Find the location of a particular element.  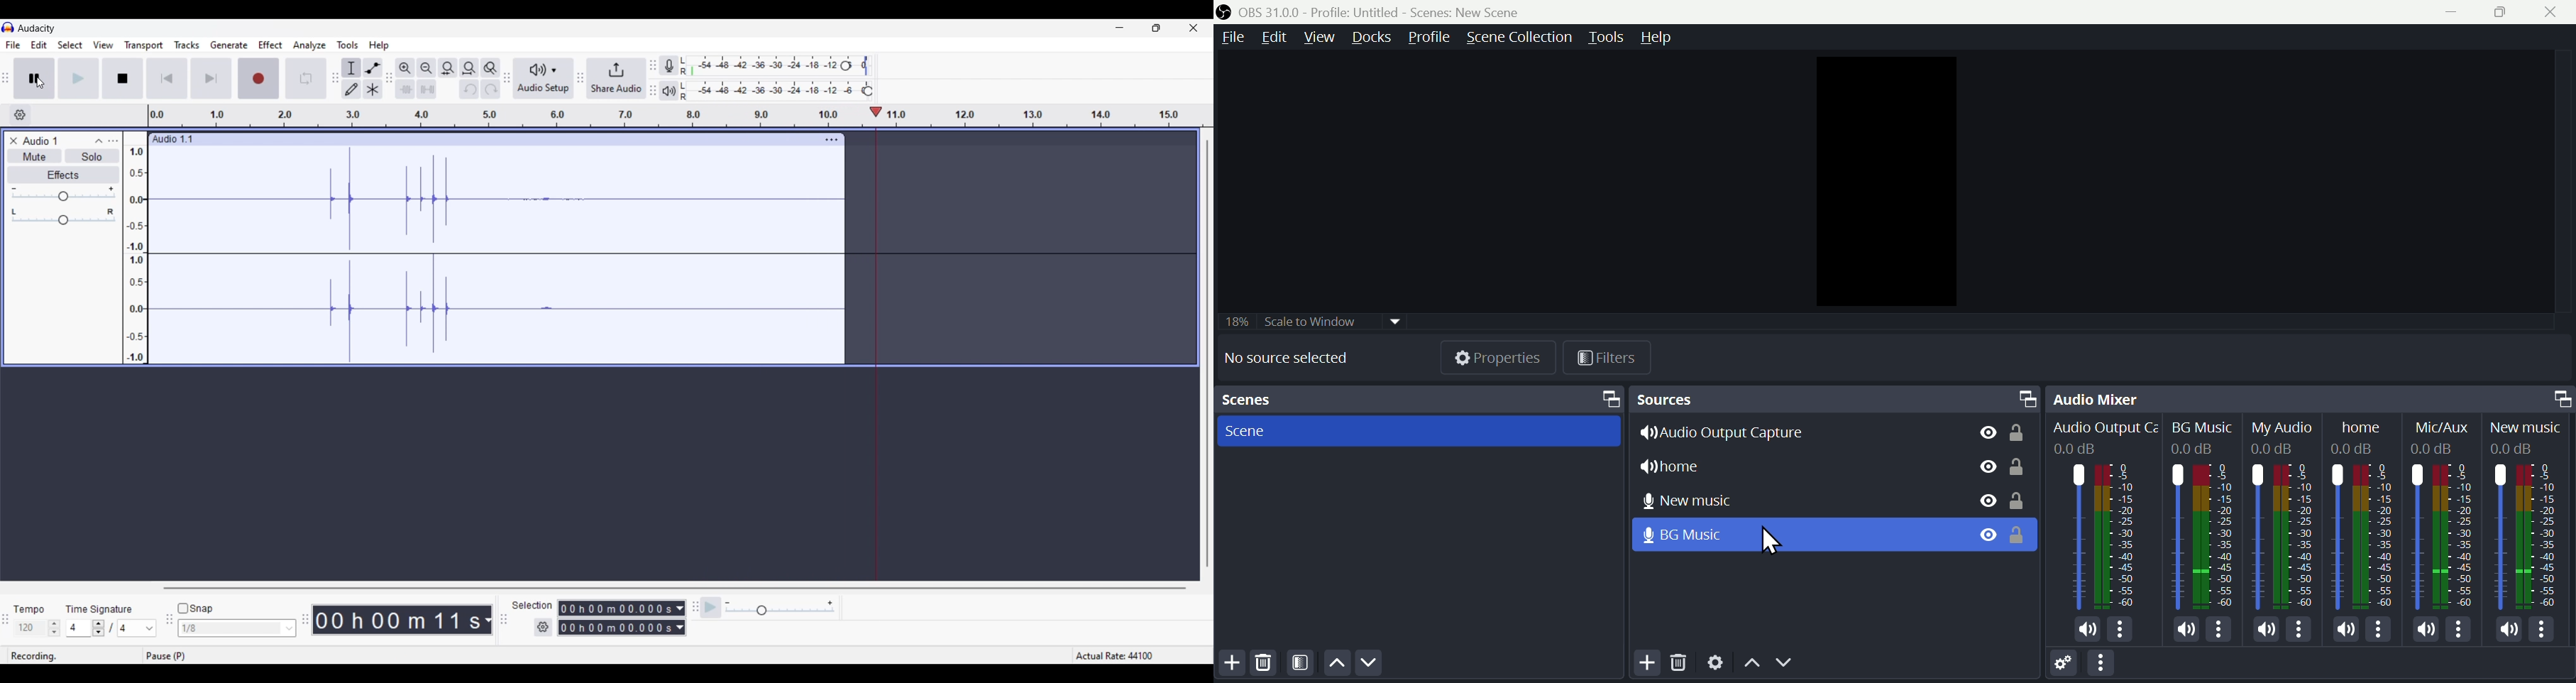

Tracks menu is located at coordinates (186, 45).